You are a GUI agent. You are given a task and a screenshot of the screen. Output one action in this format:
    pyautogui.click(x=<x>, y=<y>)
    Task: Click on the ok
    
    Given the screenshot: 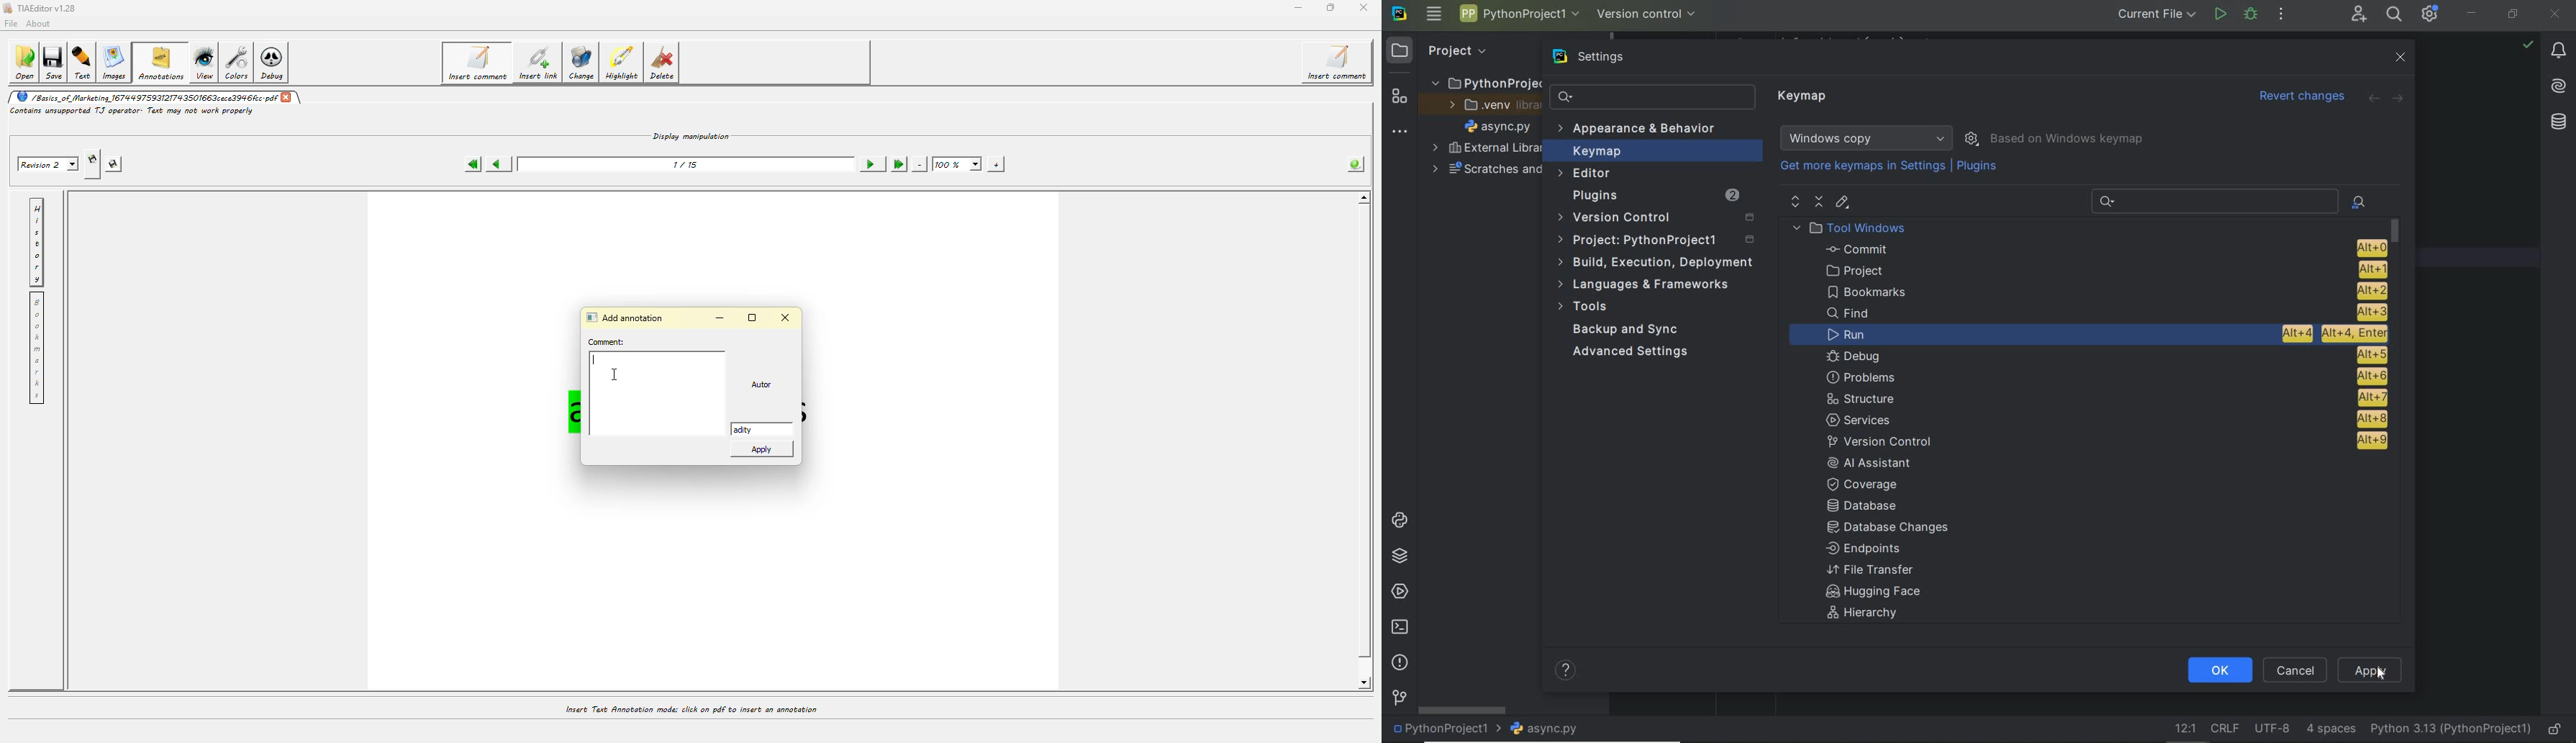 What is the action you would take?
    pyautogui.click(x=2220, y=671)
    